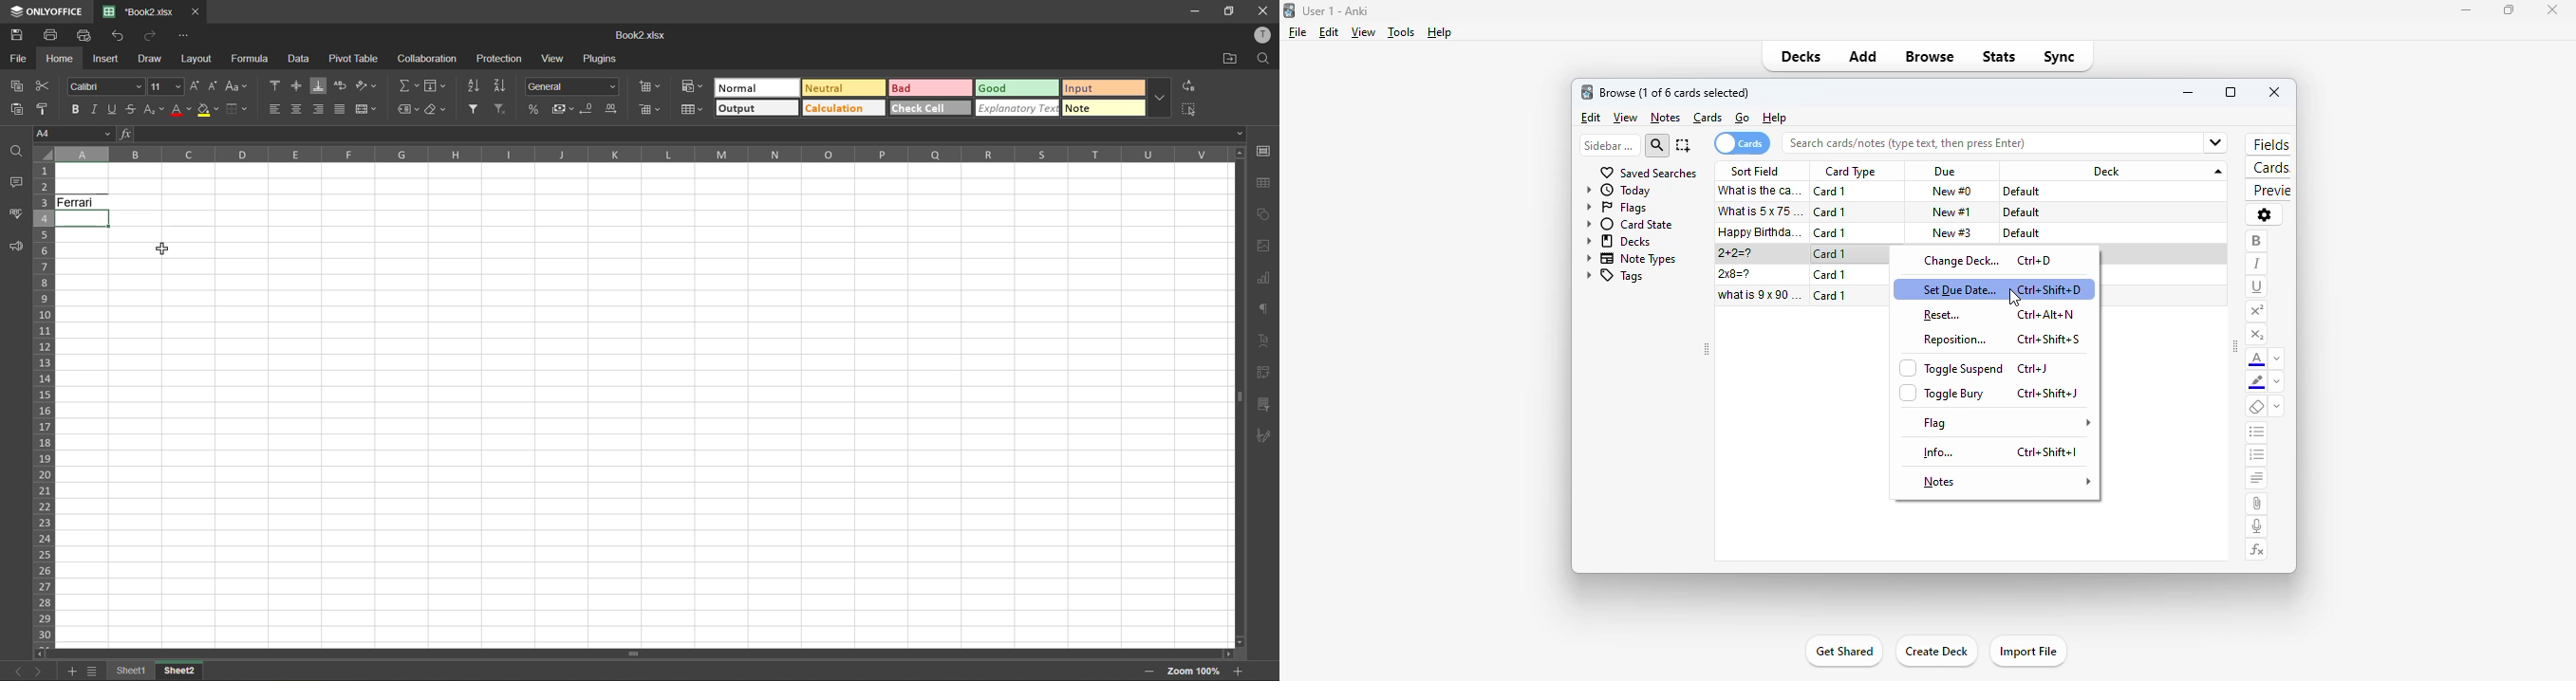 The height and width of the screenshot is (700, 2576). I want to click on options, so click(2264, 214).